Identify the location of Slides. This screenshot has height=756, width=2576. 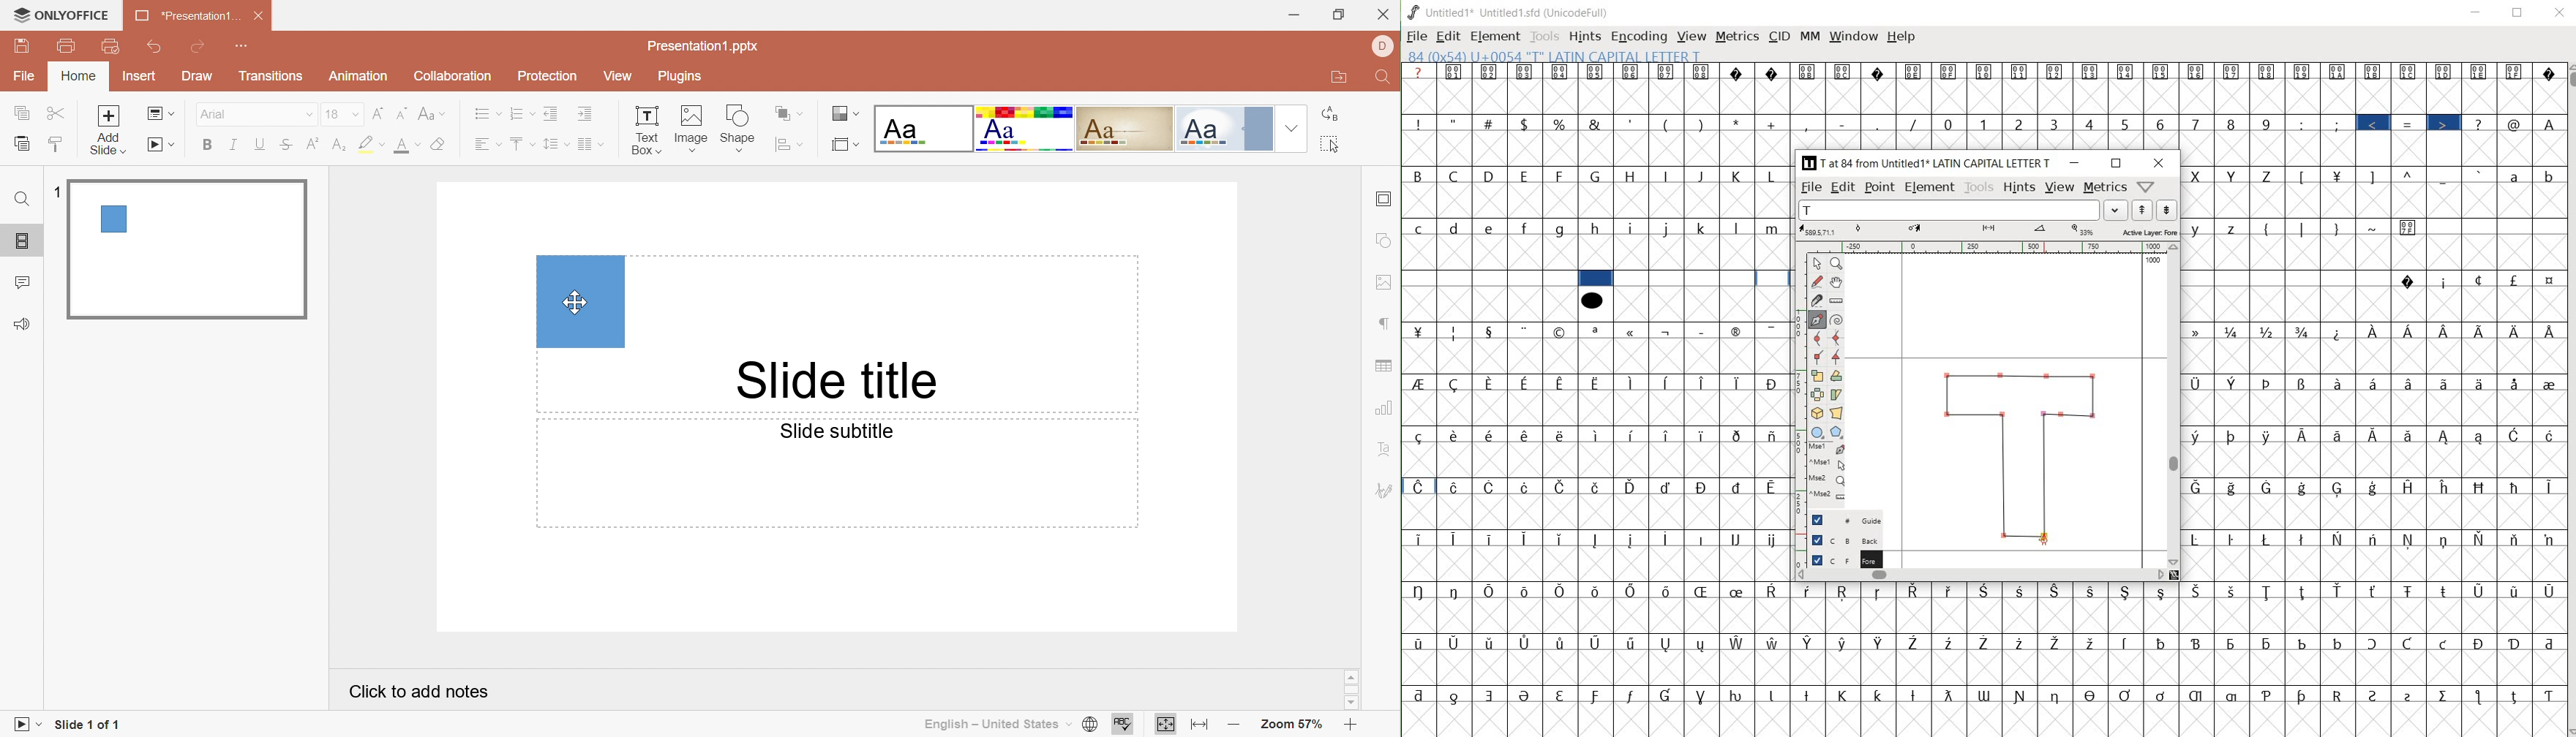
(25, 242).